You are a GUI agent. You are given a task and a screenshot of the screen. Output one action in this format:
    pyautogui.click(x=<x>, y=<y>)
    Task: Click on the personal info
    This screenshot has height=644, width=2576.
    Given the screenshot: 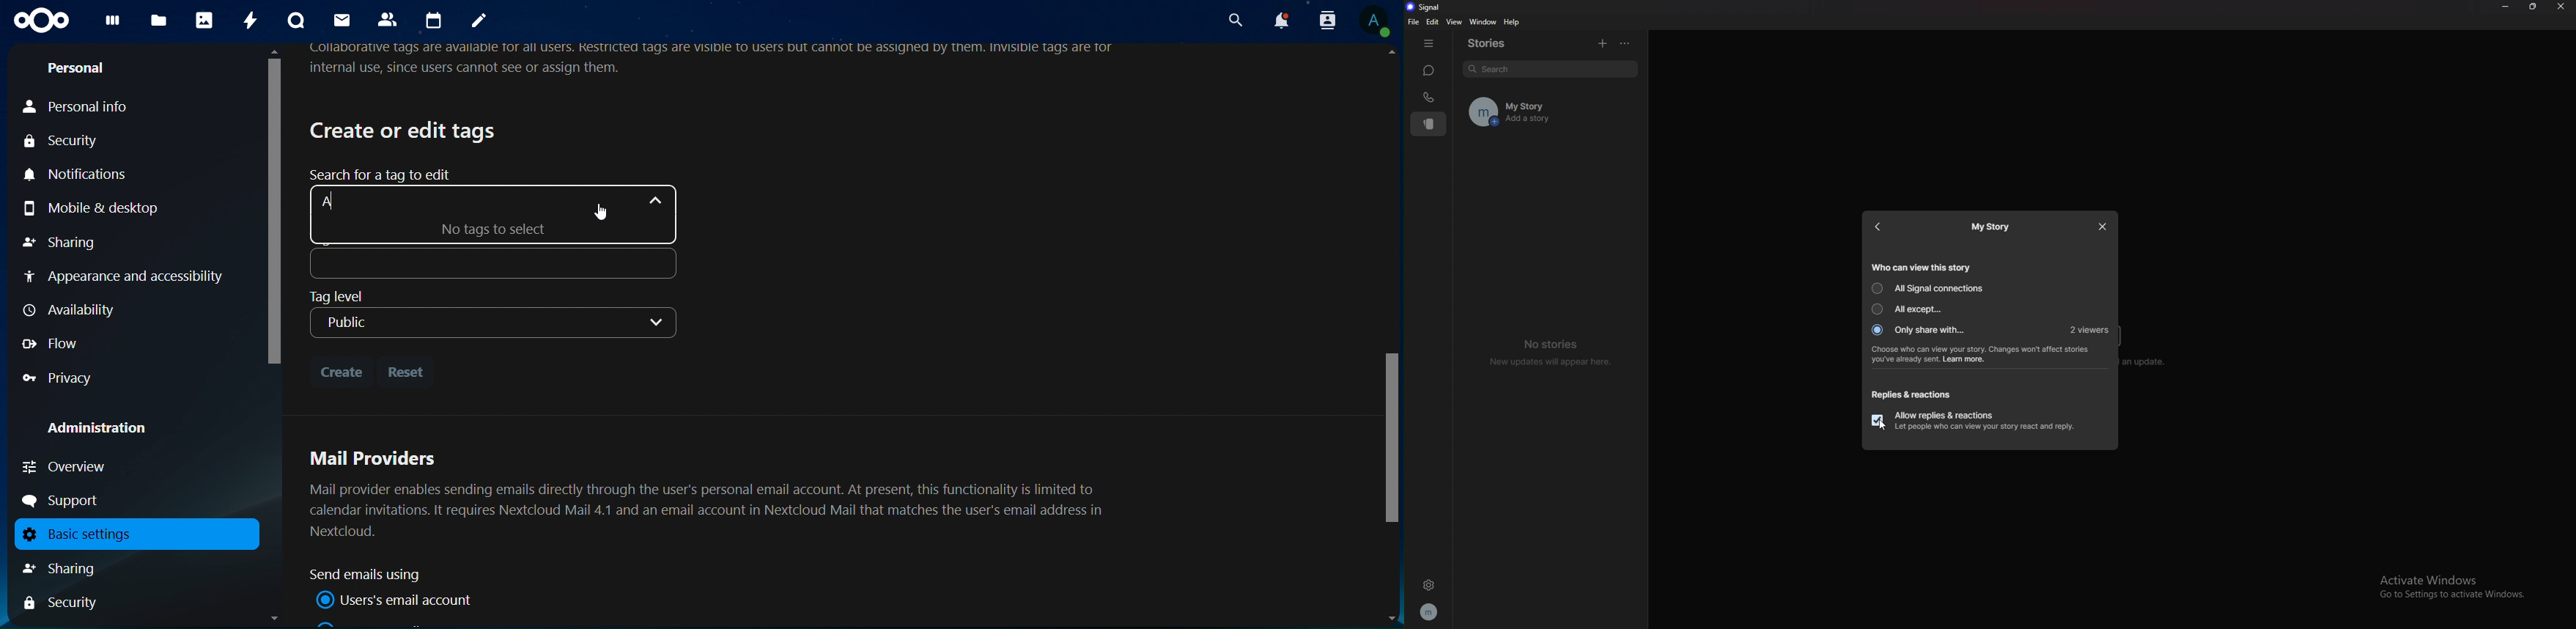 What is the action you would take?
    pyautogui.click(x=96, y=108)
    